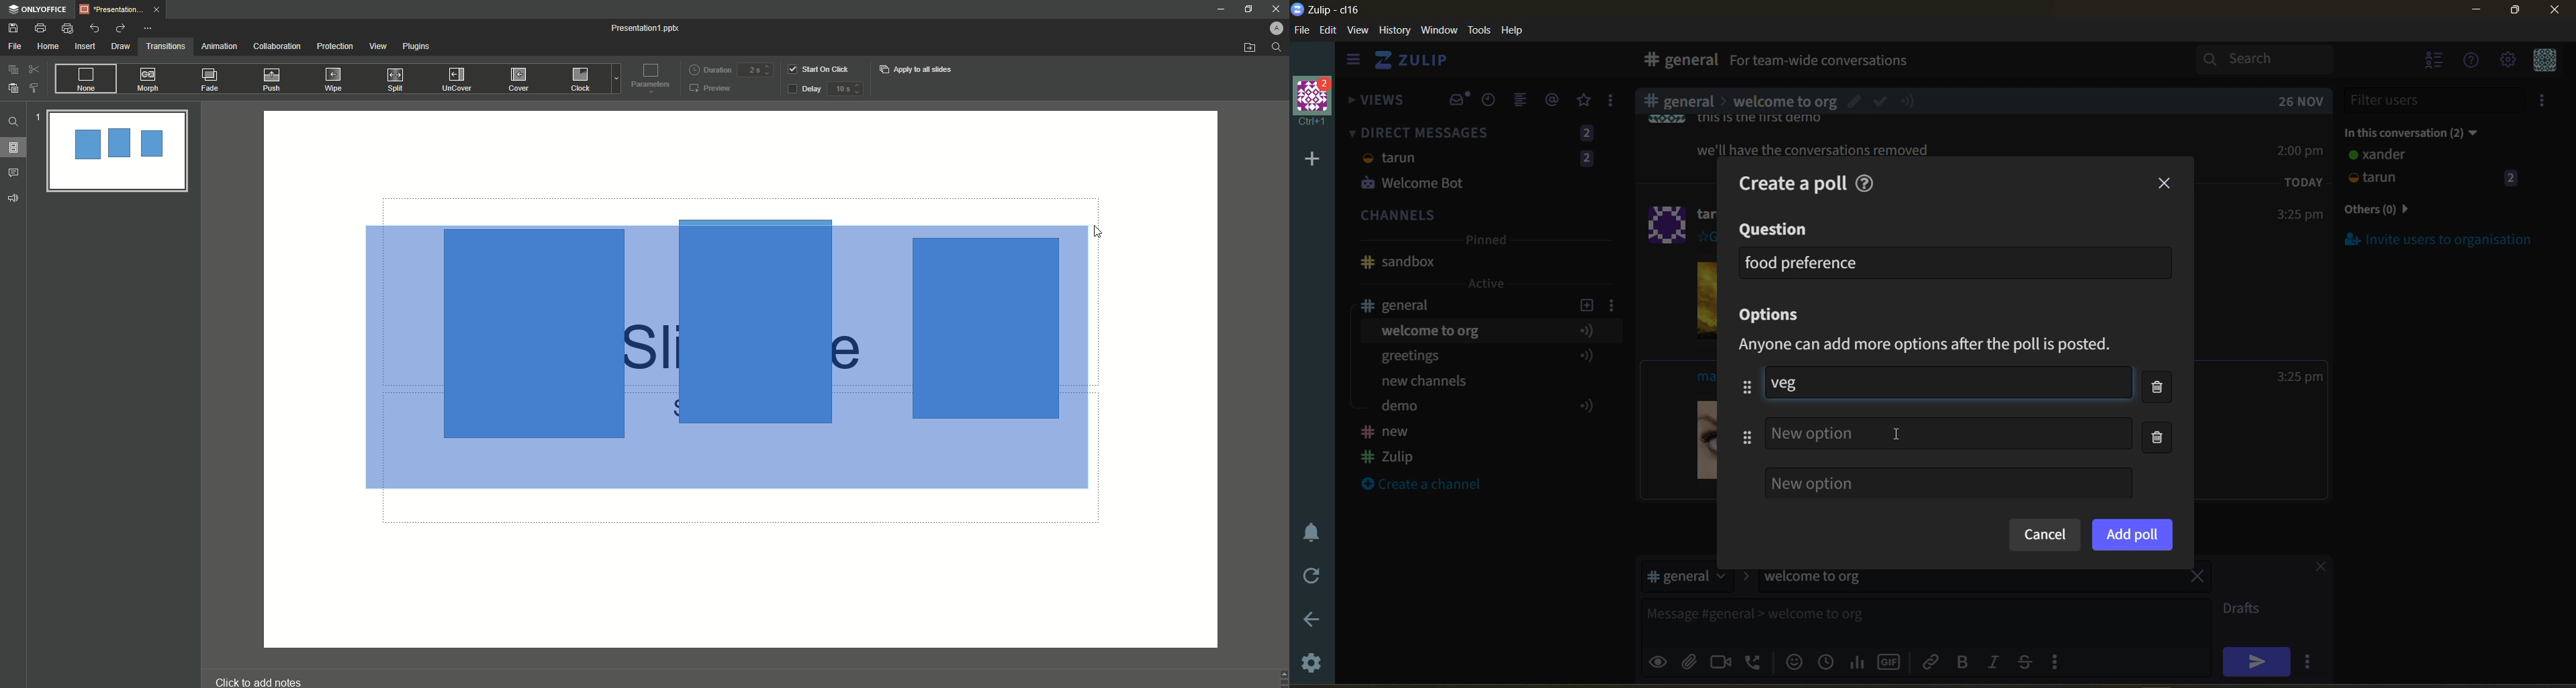 The image size is (2576, 700). I want to click on help, so click(1868, 181).